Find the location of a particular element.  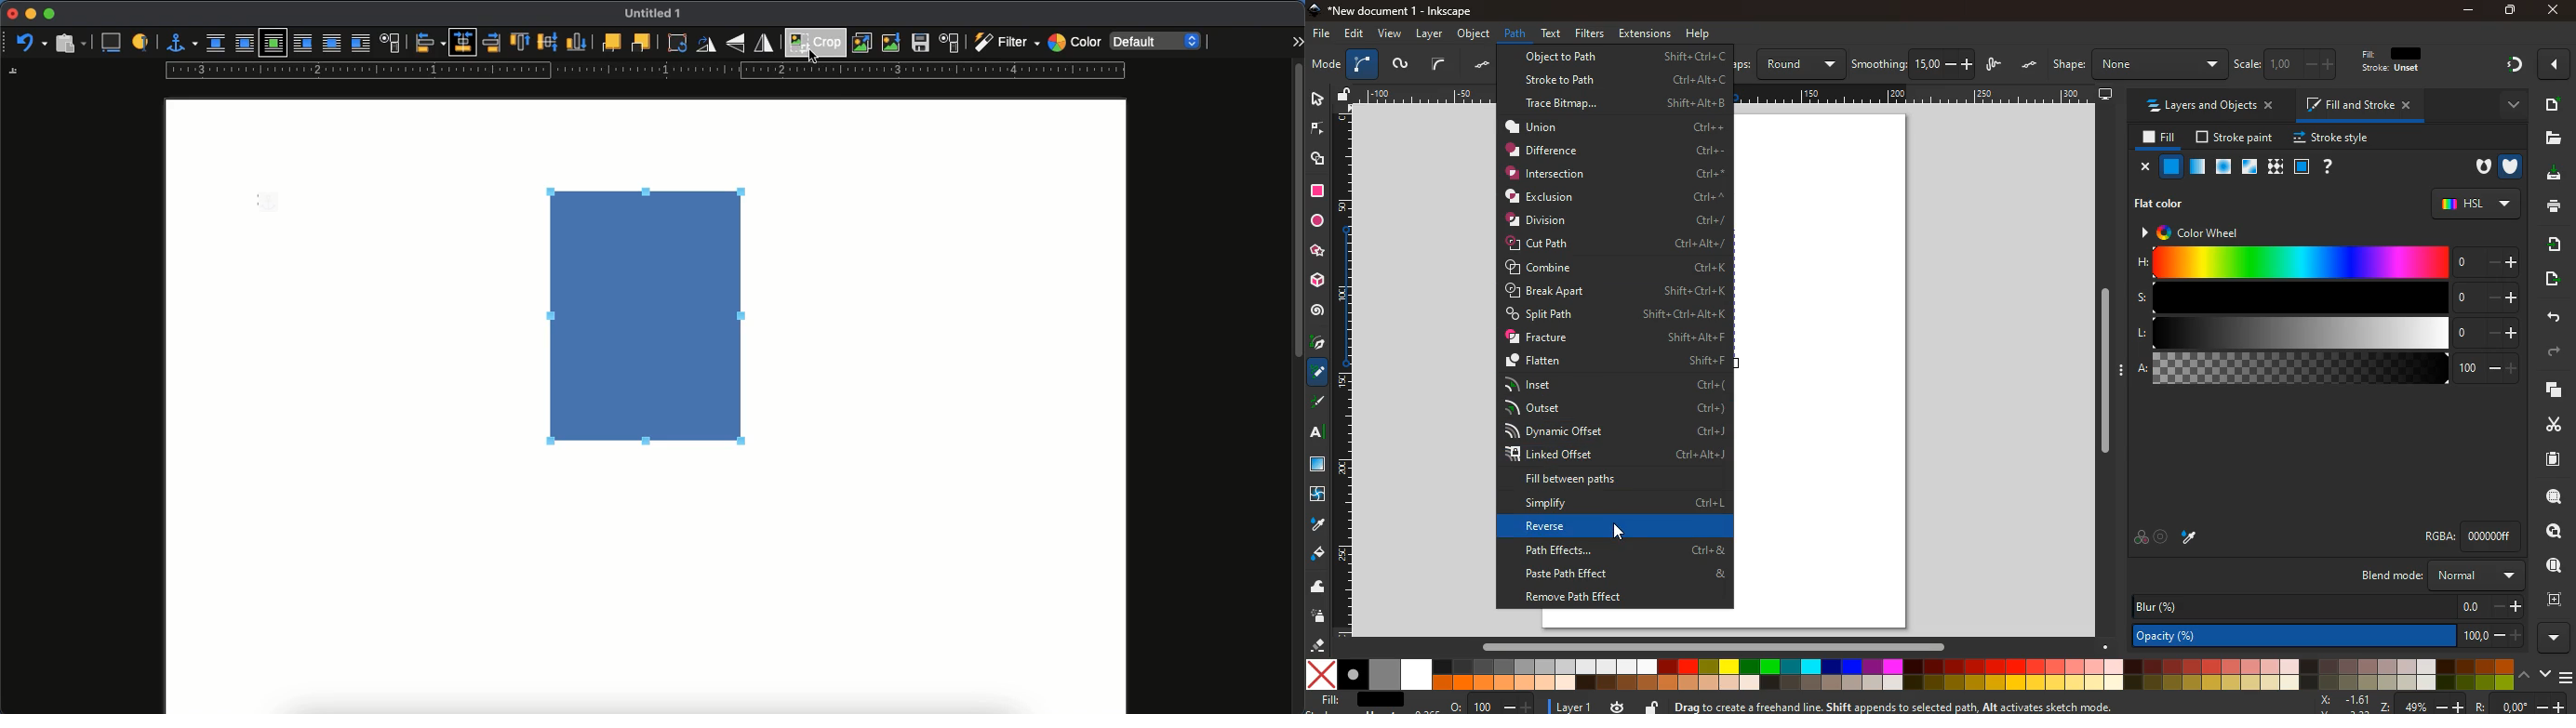

3d tool is located at coordinates (1316, 281).